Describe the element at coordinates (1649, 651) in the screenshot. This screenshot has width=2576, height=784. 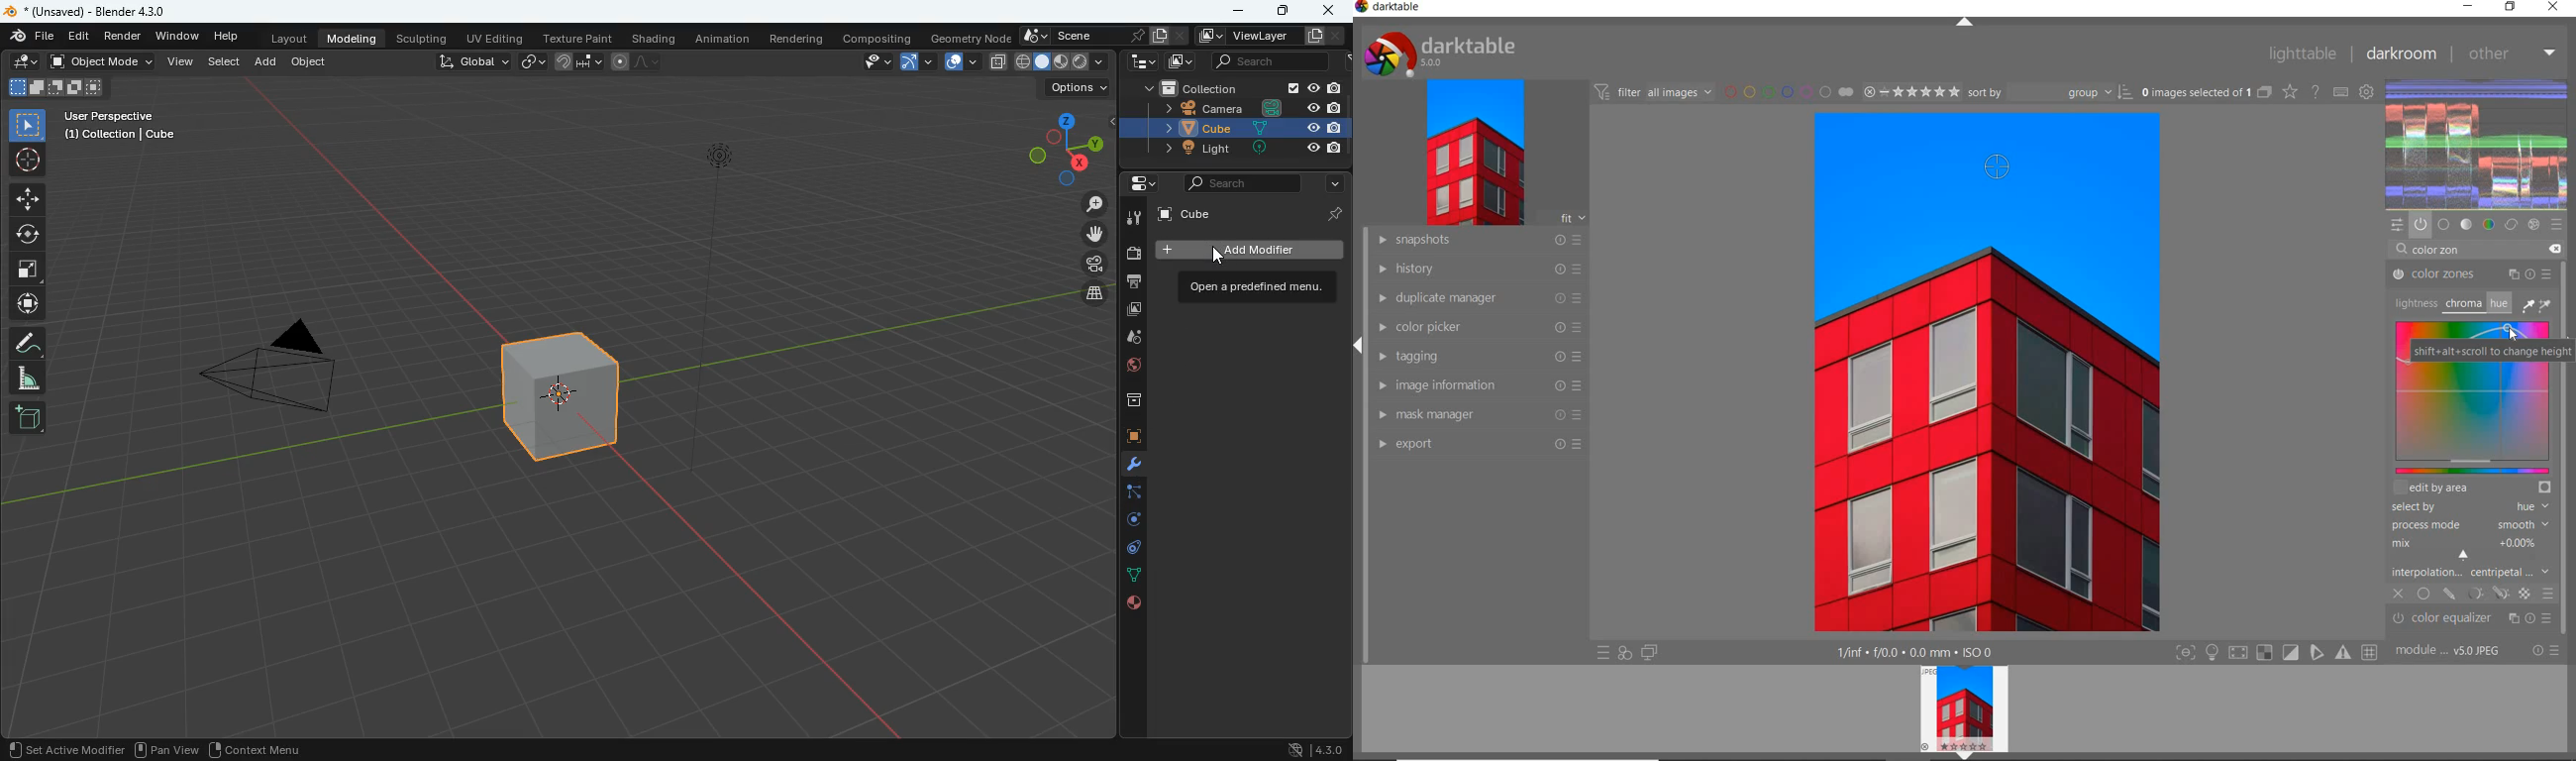
I see `display a second darkroom image widow` at that location.